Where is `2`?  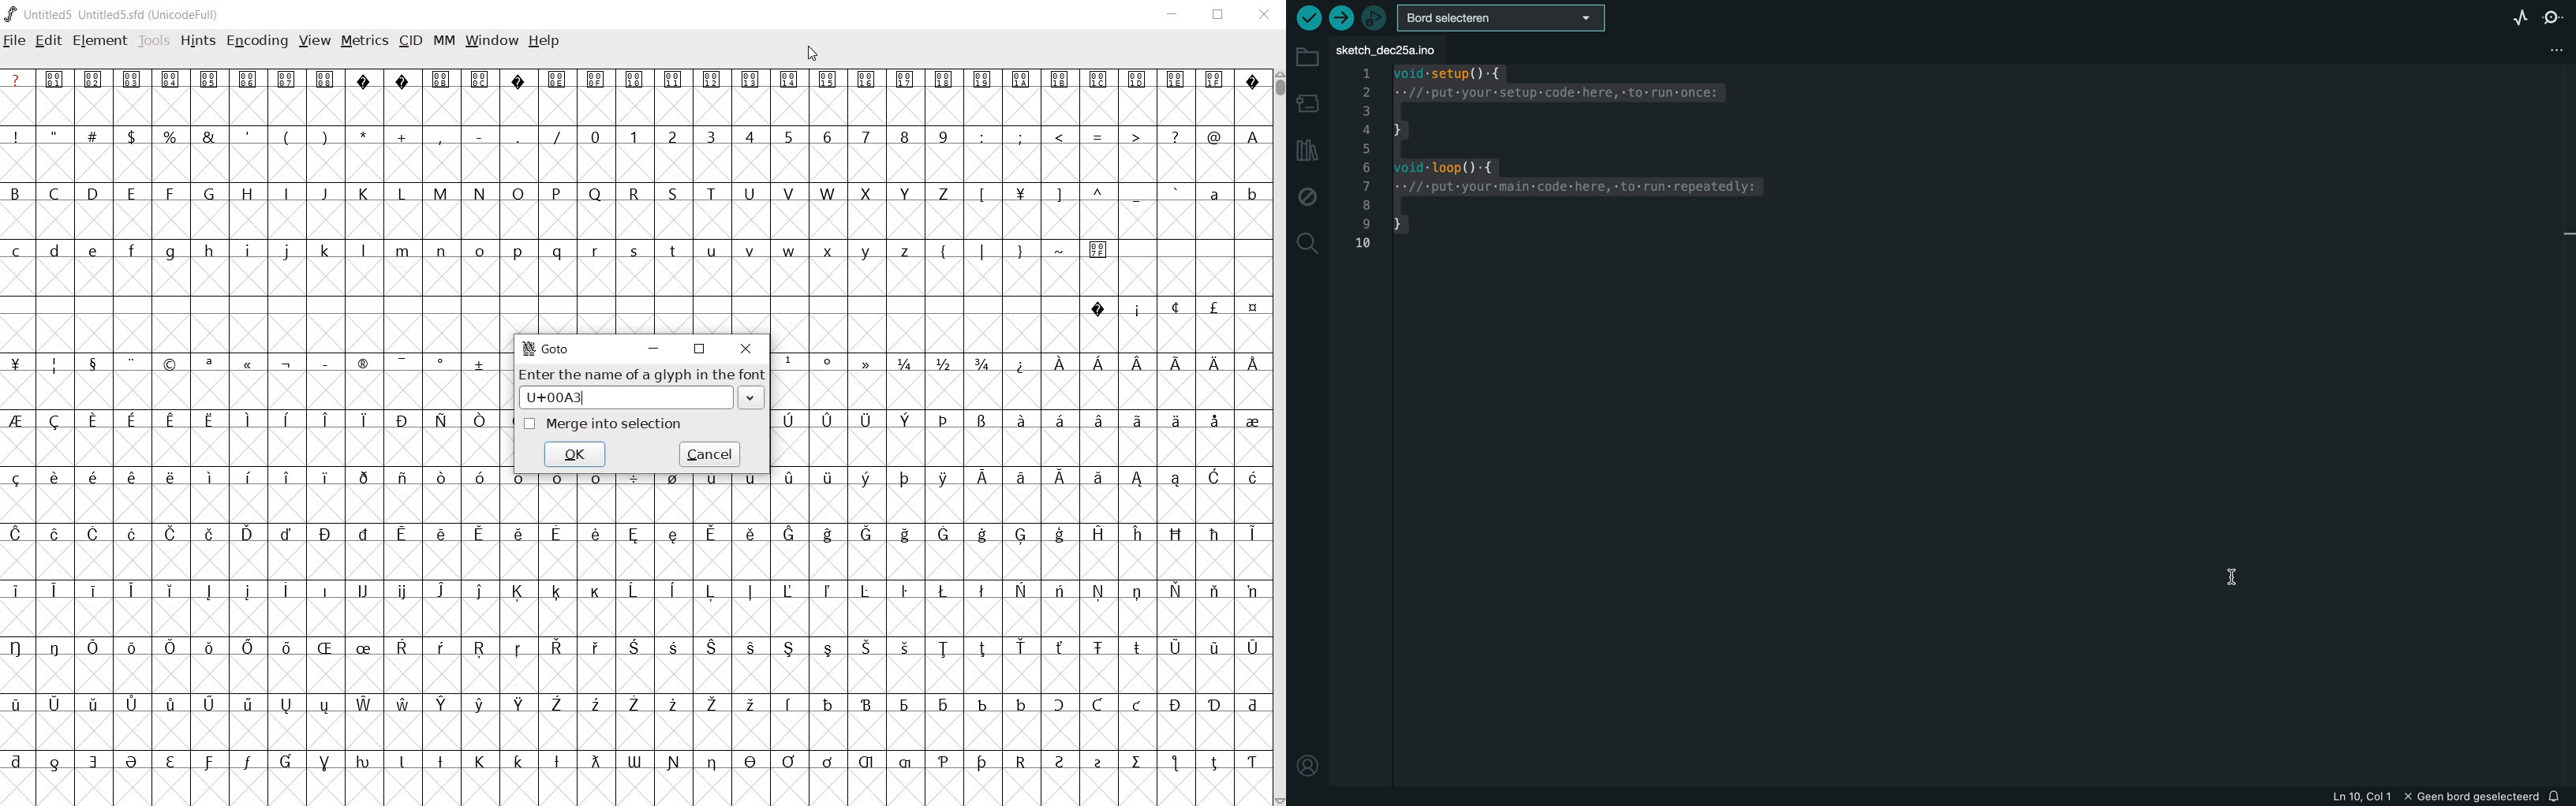 2 is located at coordinates (673, 136).